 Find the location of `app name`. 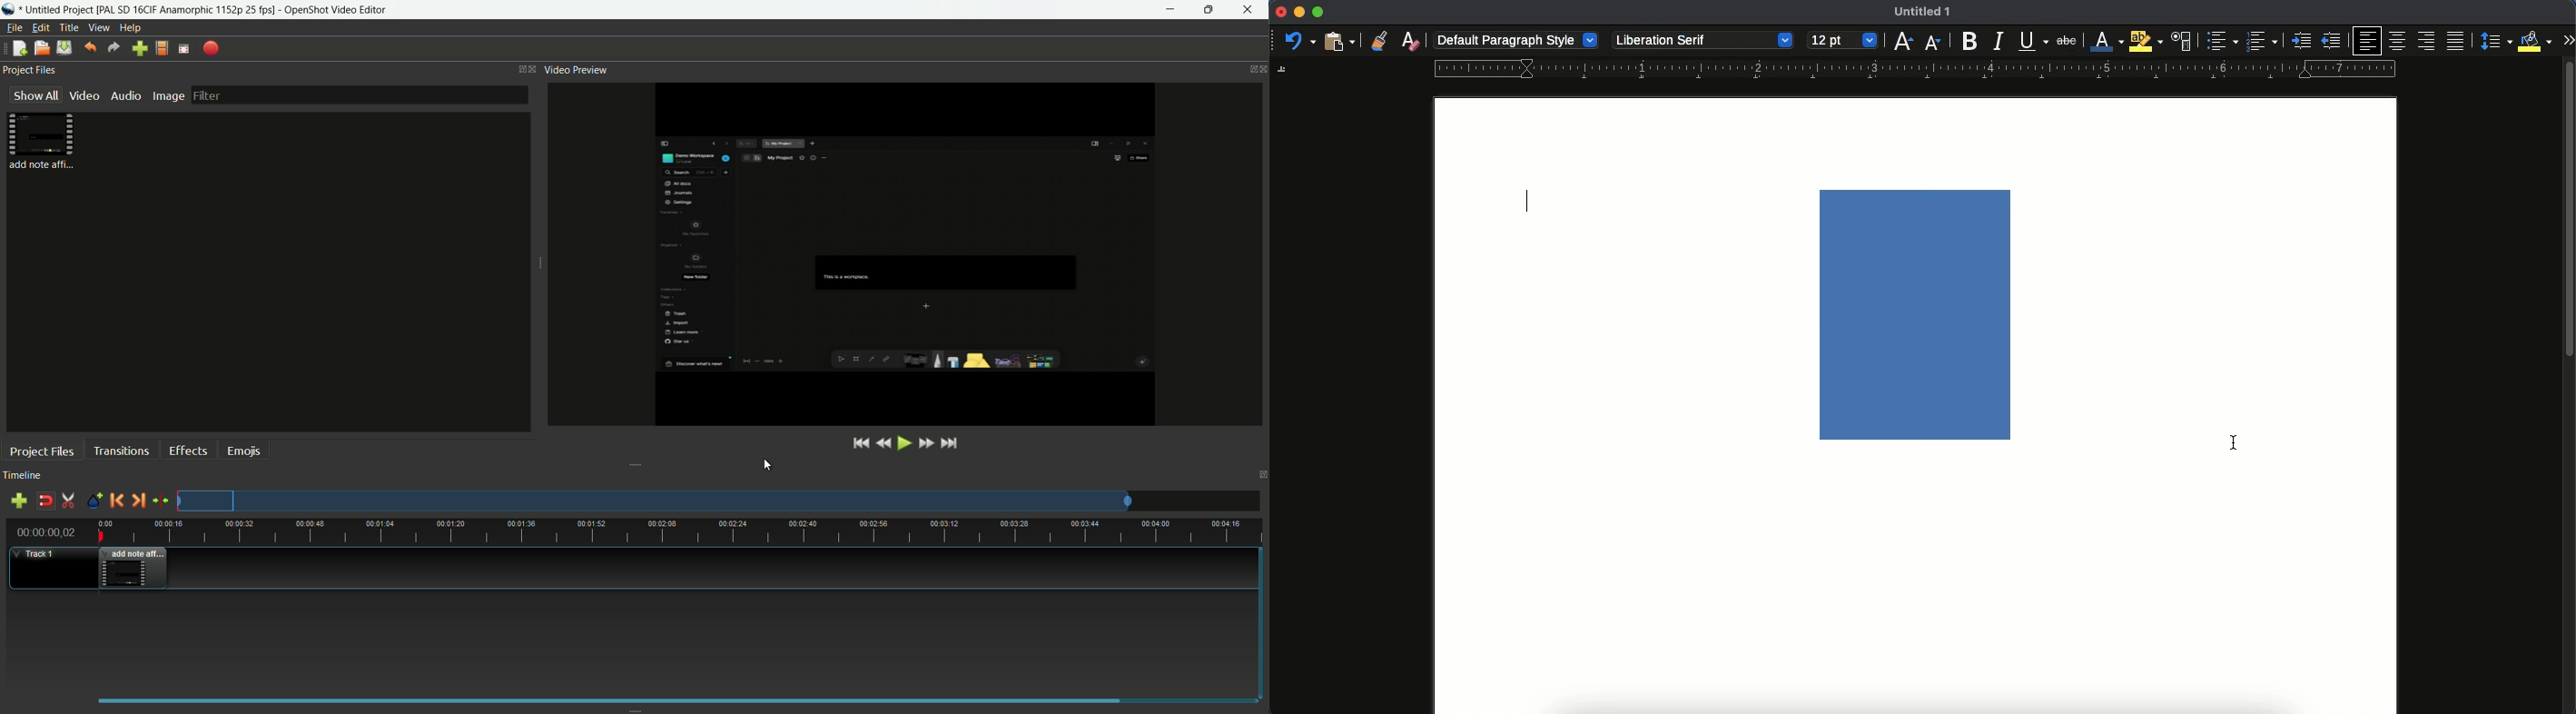

app name is located at coordinates (338, 10).